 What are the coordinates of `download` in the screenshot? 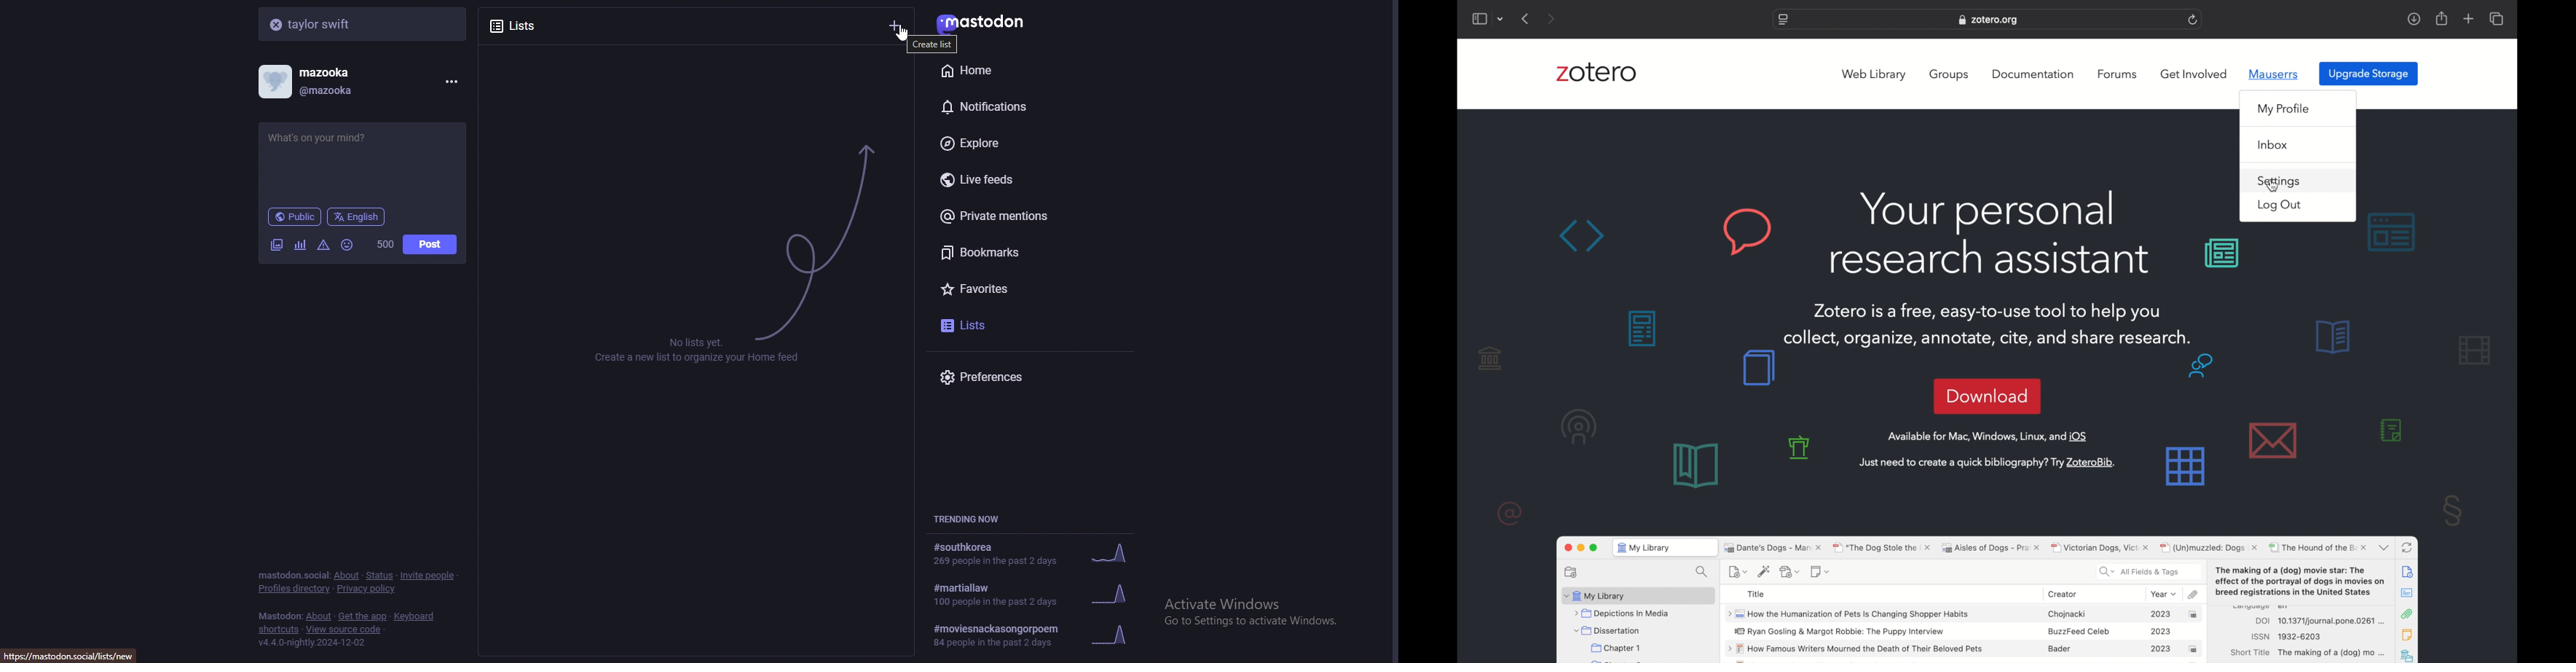 It's located at (1987, 396).